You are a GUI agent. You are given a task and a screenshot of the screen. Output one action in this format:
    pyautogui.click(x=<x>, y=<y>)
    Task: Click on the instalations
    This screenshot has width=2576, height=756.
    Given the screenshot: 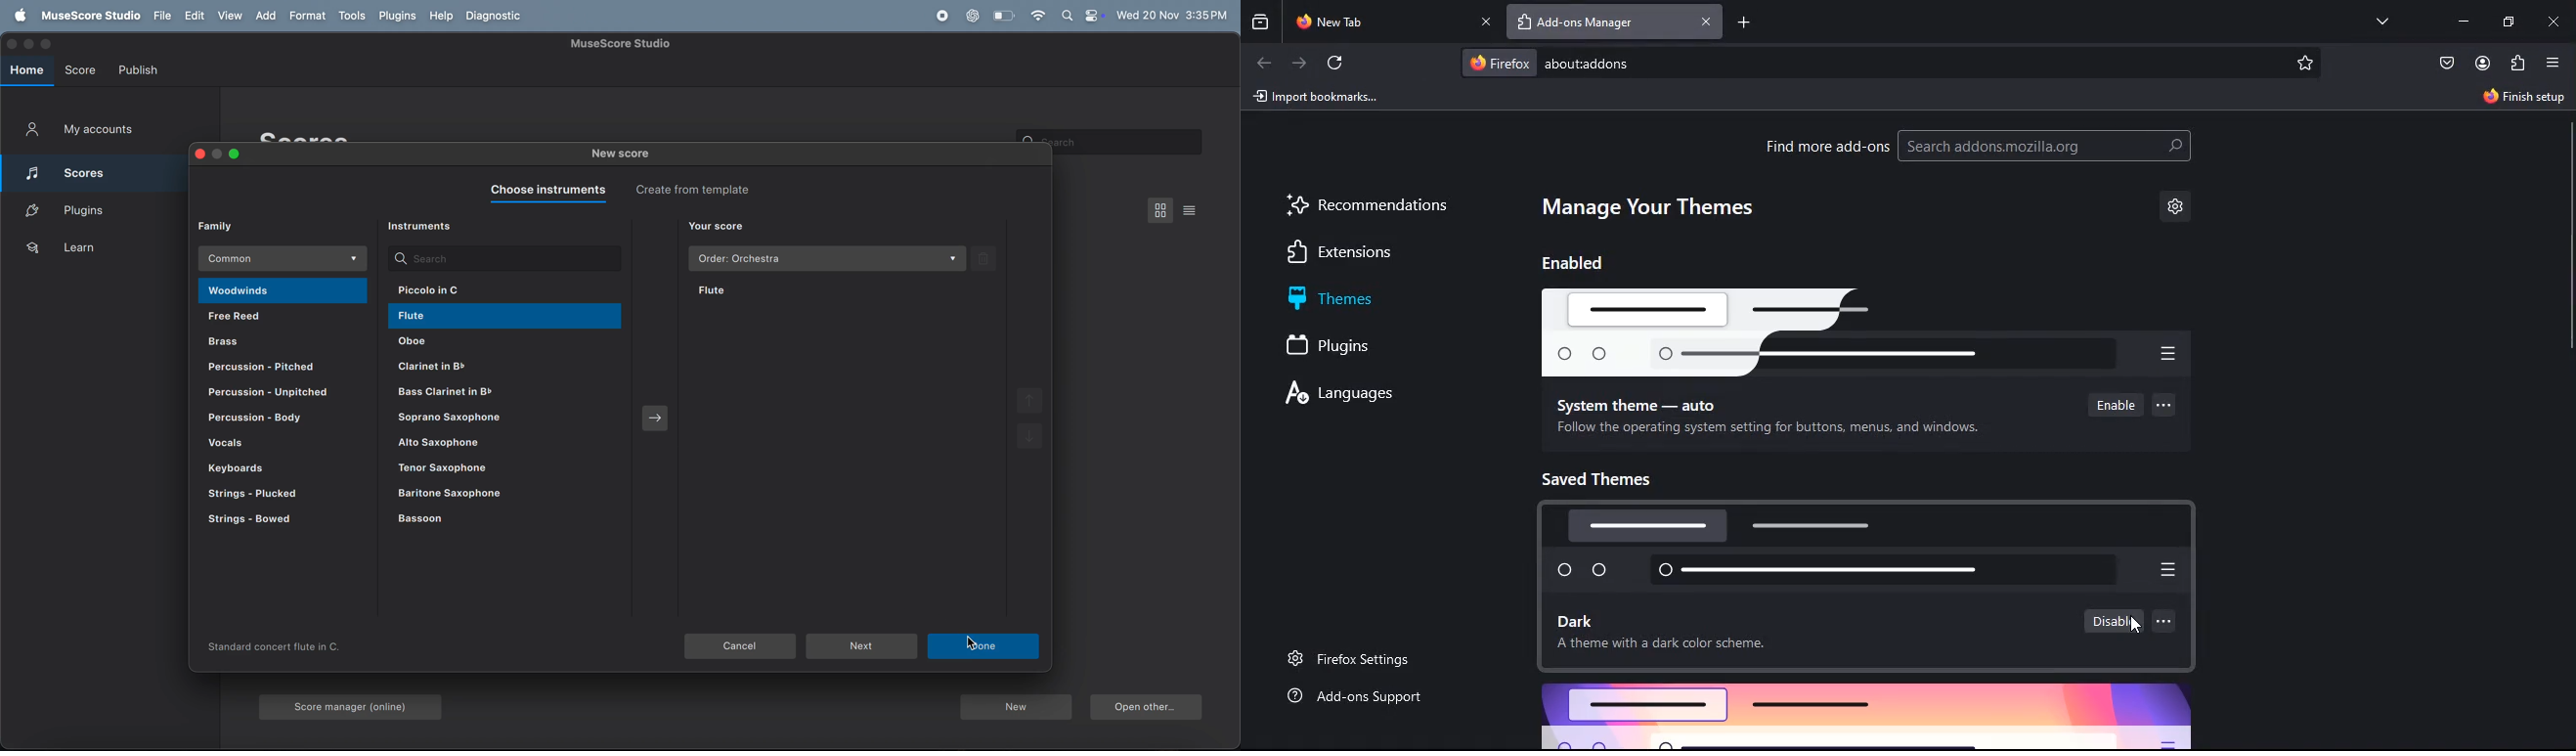 What is the action you would take?
    pyautogui.click(x=2516, y=64)
    